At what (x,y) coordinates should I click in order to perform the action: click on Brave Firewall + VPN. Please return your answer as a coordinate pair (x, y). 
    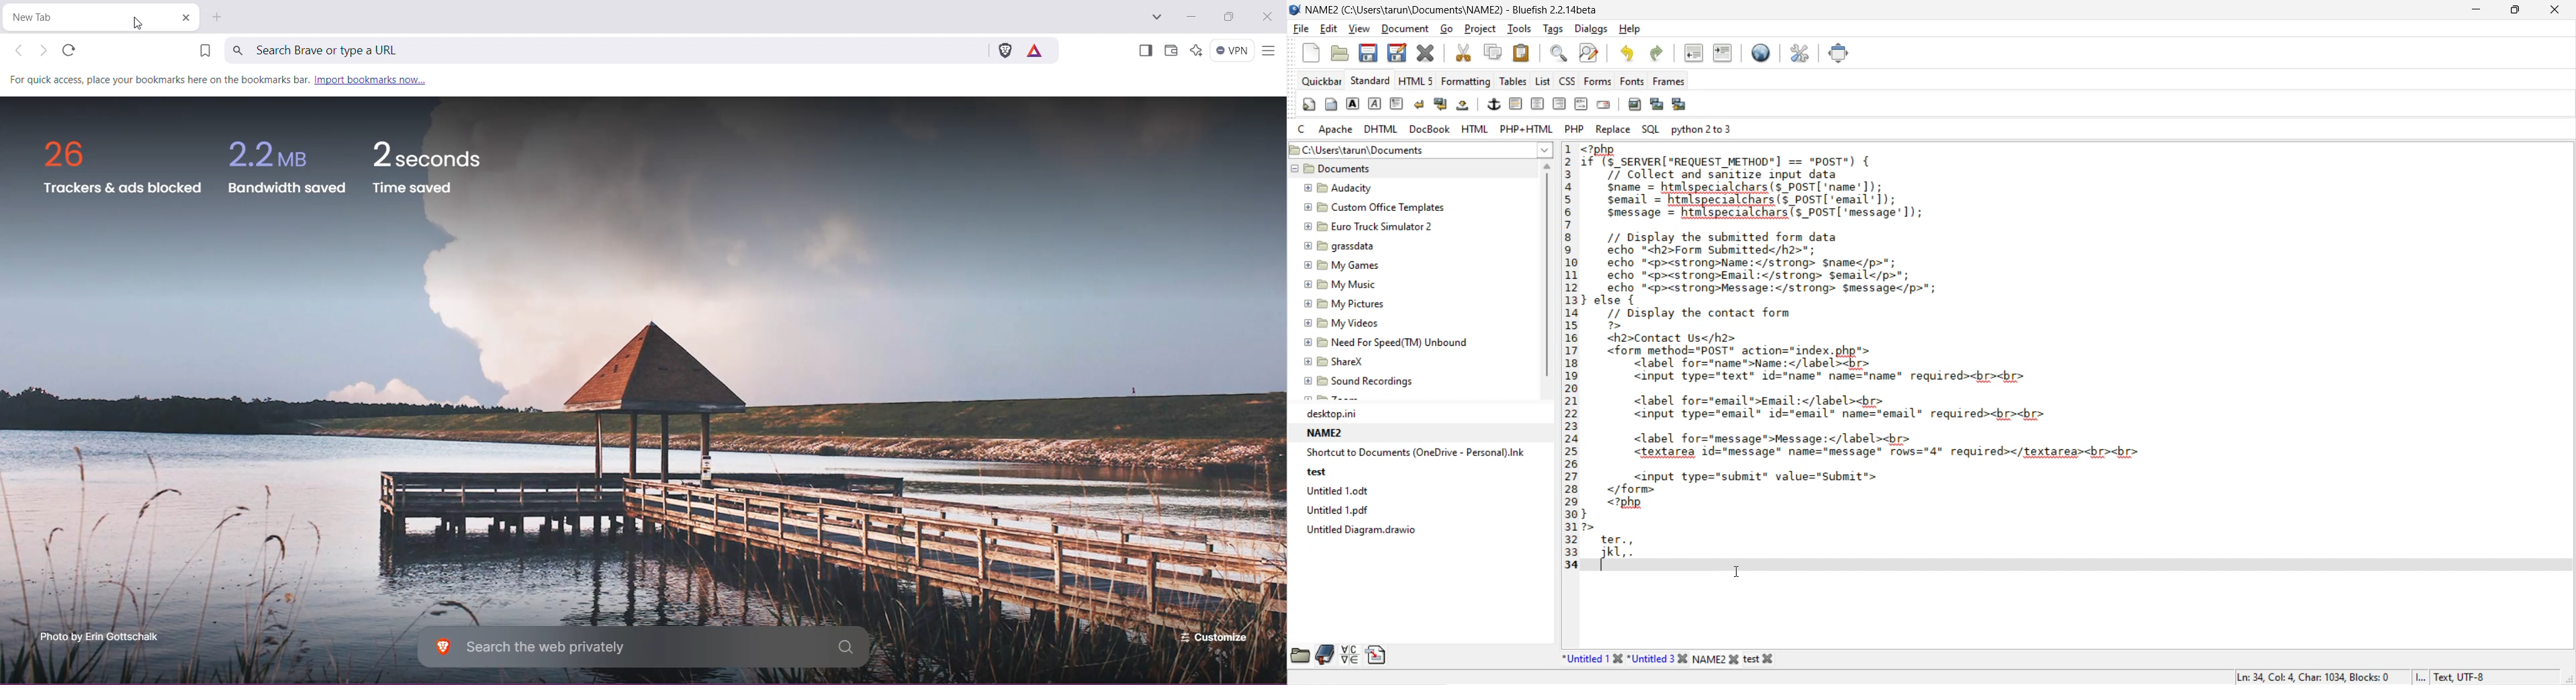
    Looking at the image, I should click on (1234, 50).